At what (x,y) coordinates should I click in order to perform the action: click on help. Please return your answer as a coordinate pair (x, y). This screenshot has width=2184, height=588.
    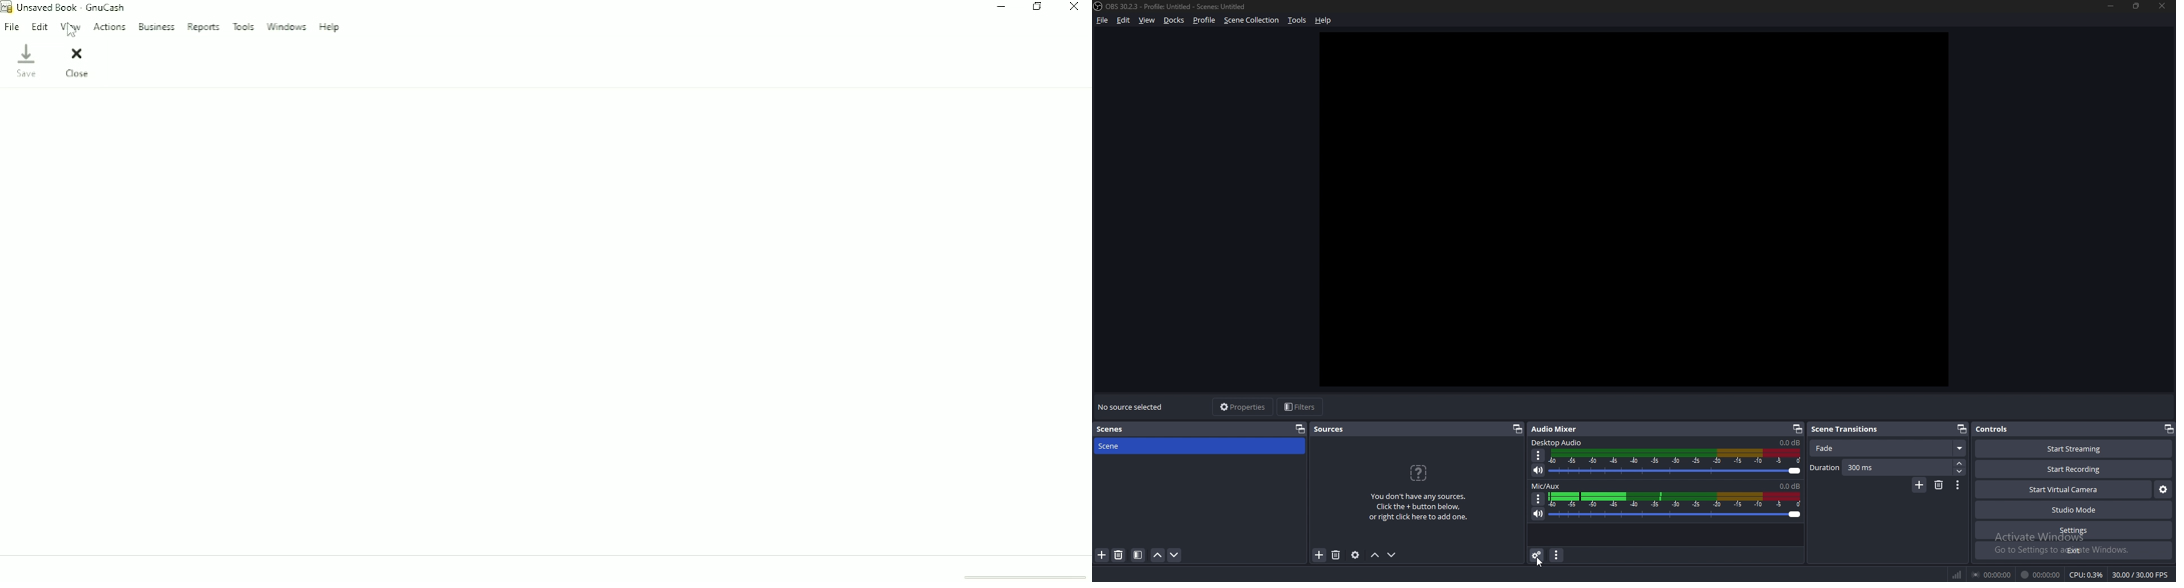
    Looking at the image, I should click on (1325, 19).